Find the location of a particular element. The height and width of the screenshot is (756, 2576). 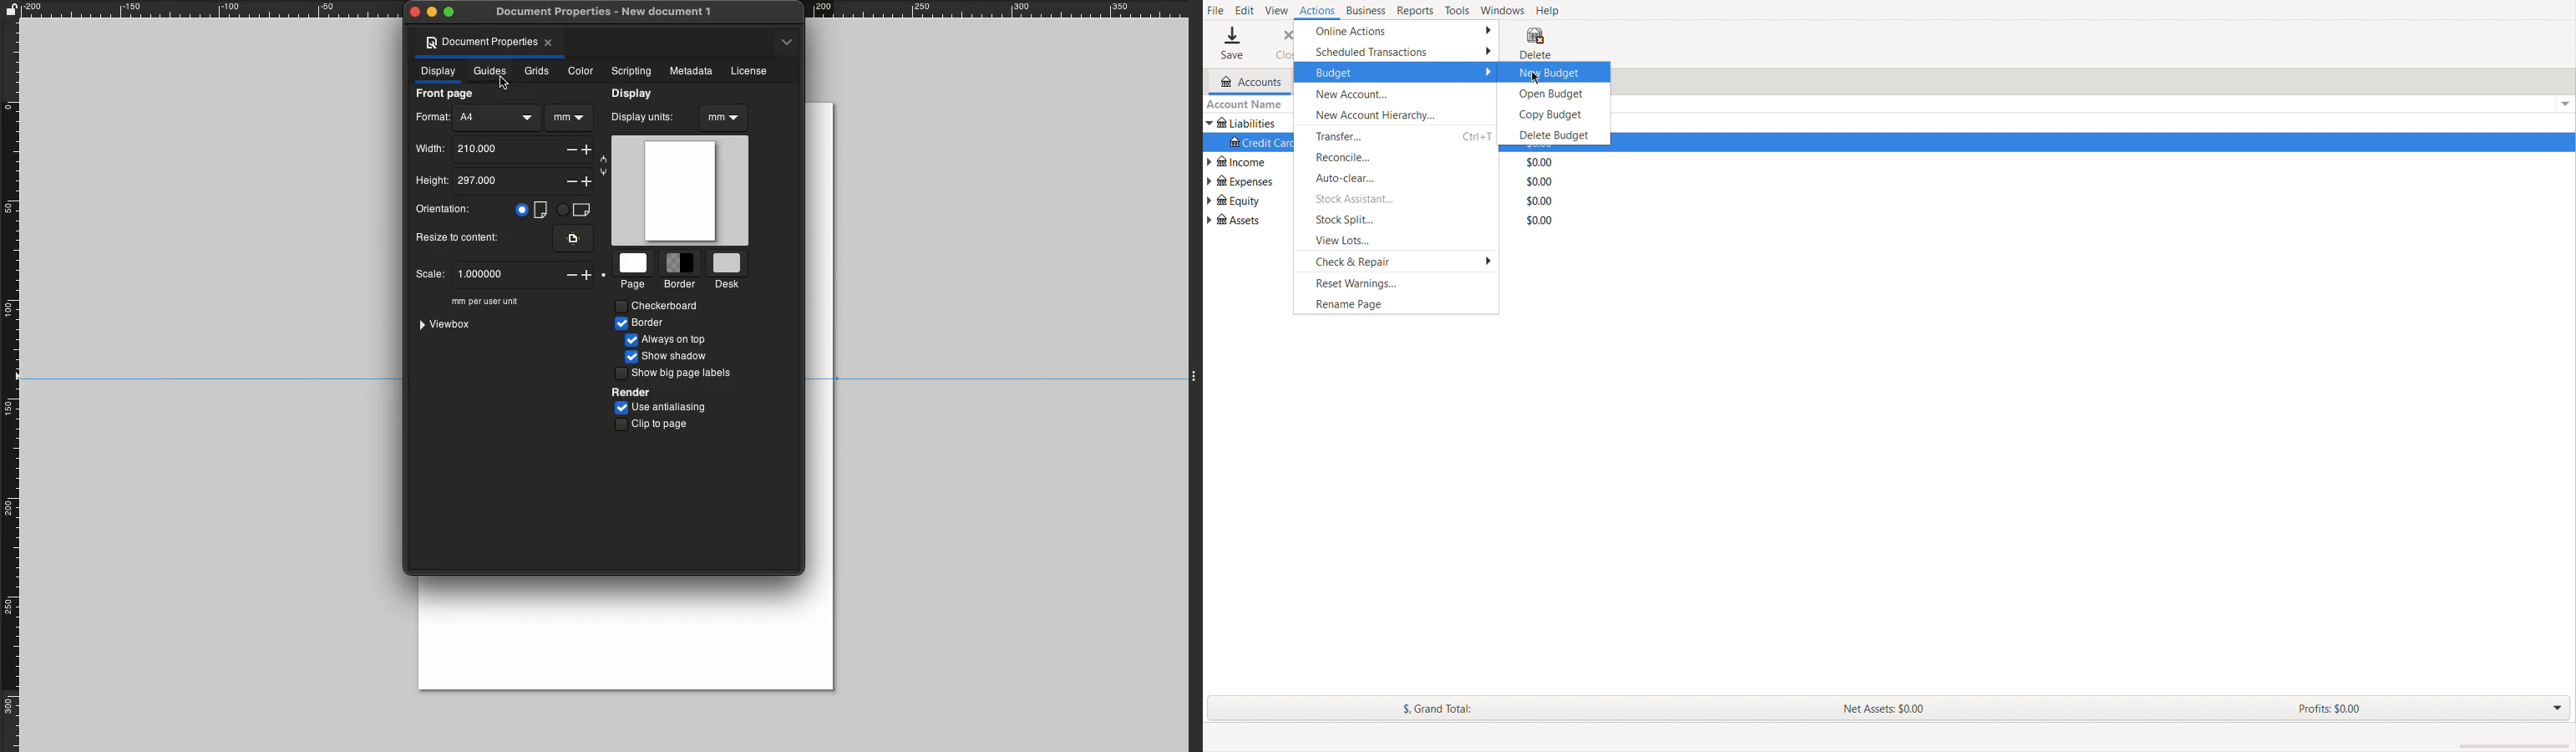

Render is located at coordinates (631, 391).